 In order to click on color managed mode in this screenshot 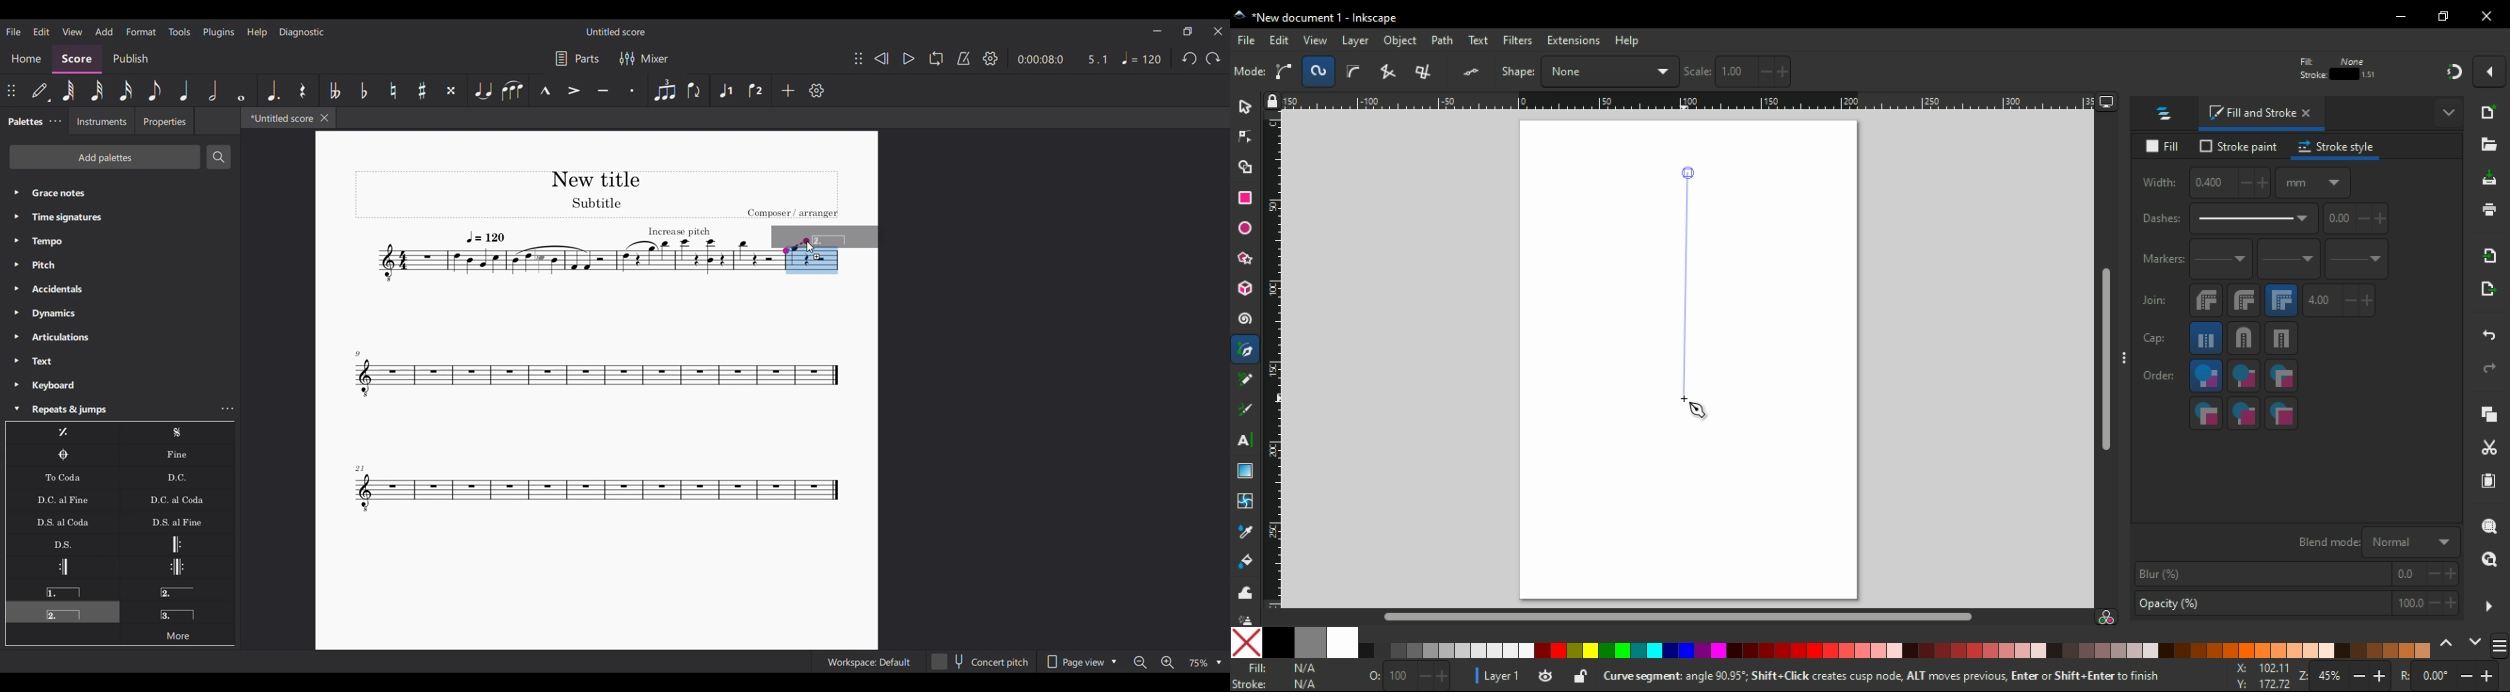, I will do `click(2106, 619)`.